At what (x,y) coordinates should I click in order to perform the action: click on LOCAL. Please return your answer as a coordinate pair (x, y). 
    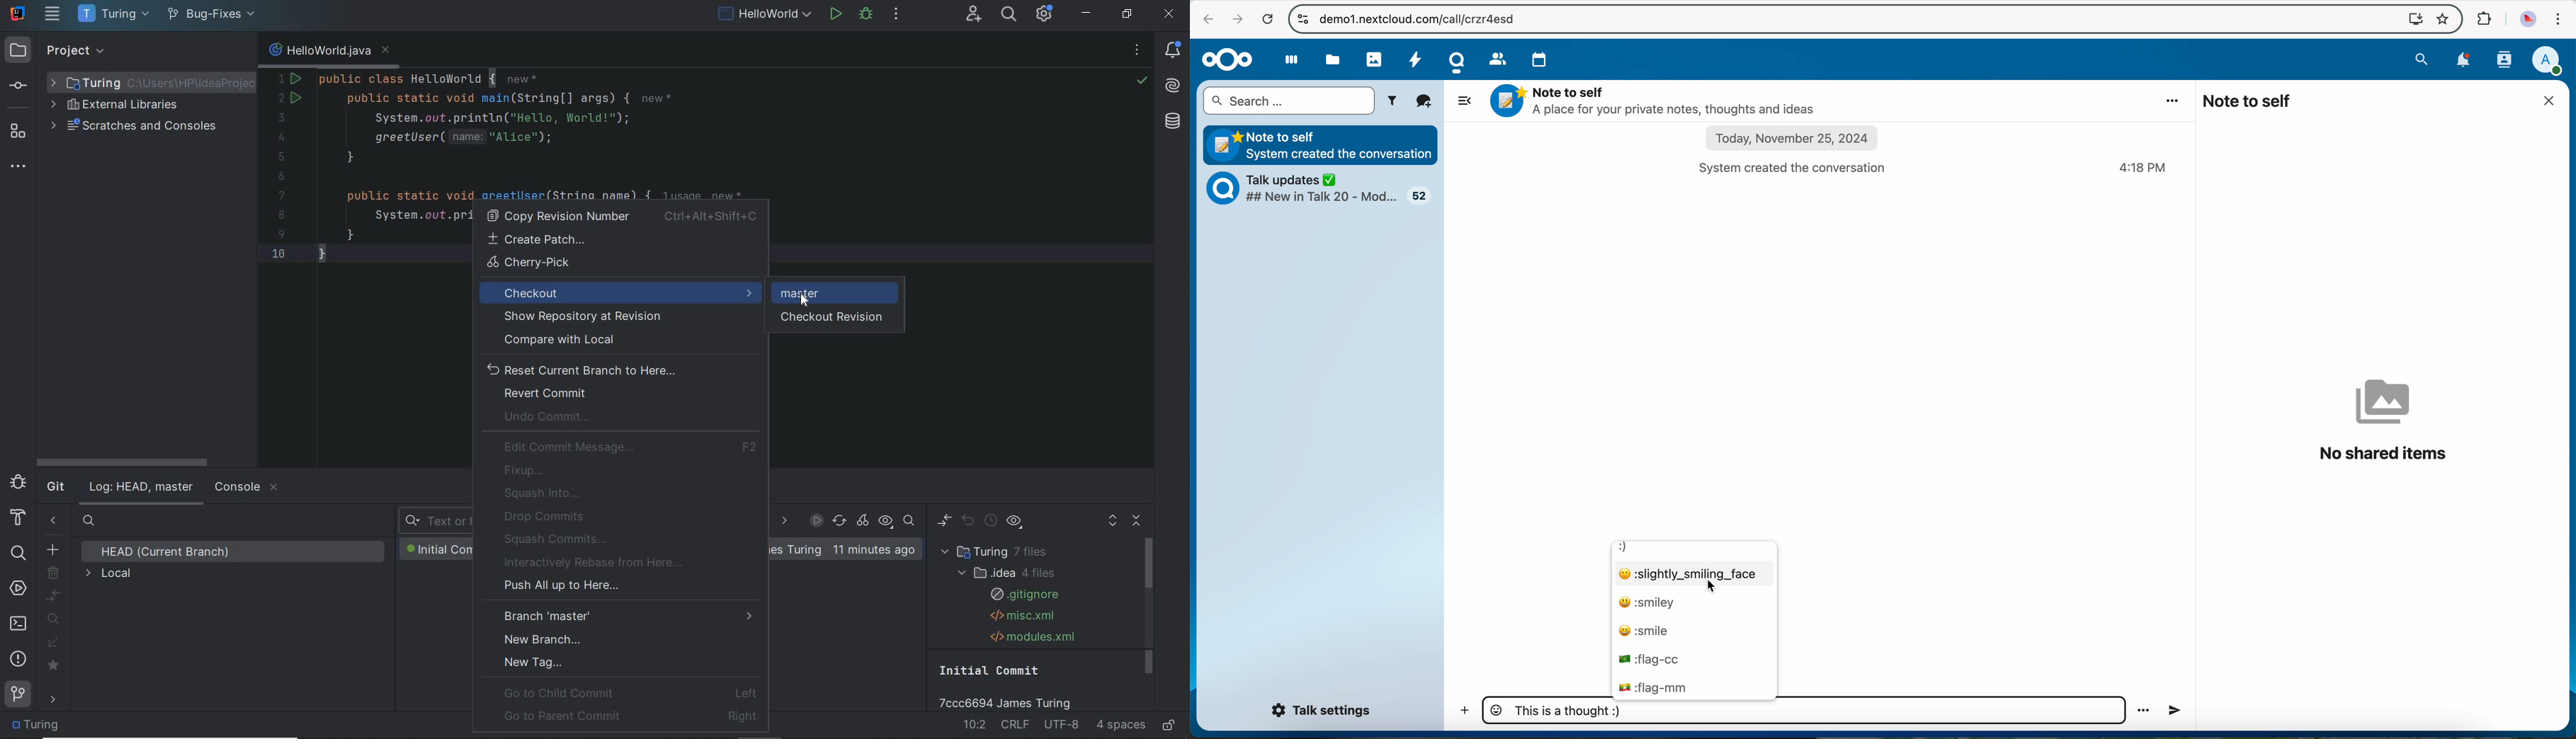
    Looking at the image, I should click on (110, 575).